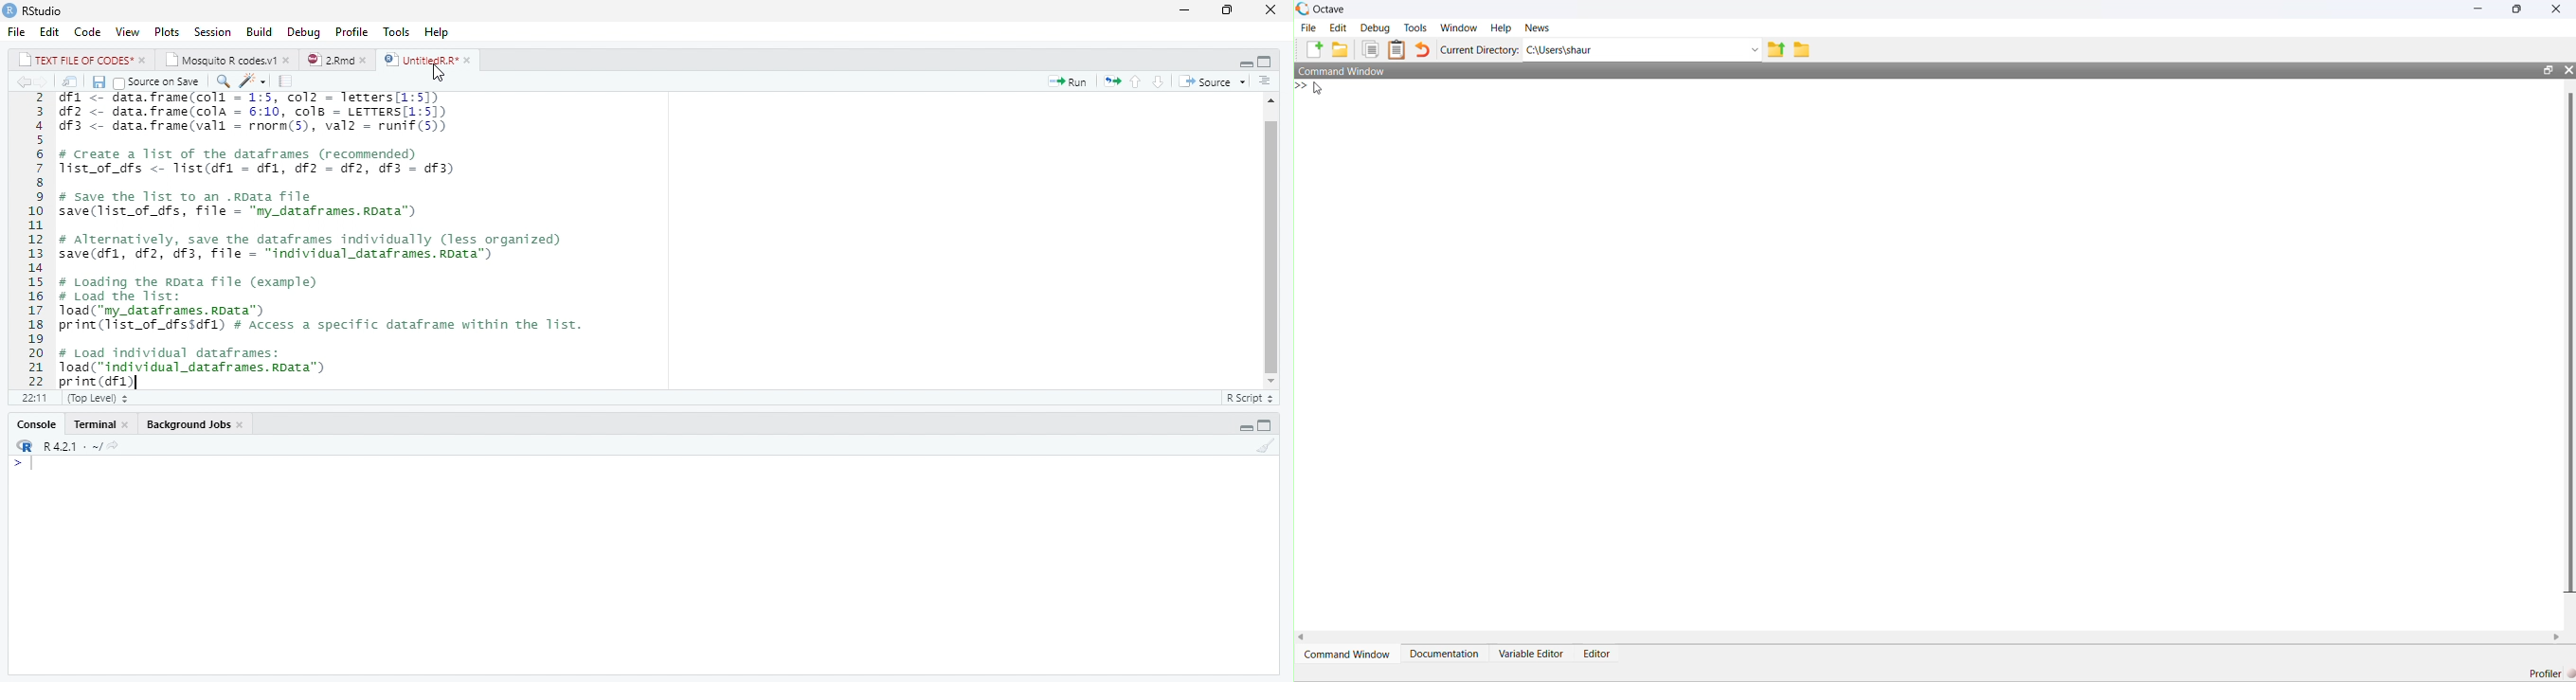 This screenshot has height=700, width=2576. What do you see at coordinates (2557, 8) in the screenshot?
I see `close` at bounding box center [2557, 8].